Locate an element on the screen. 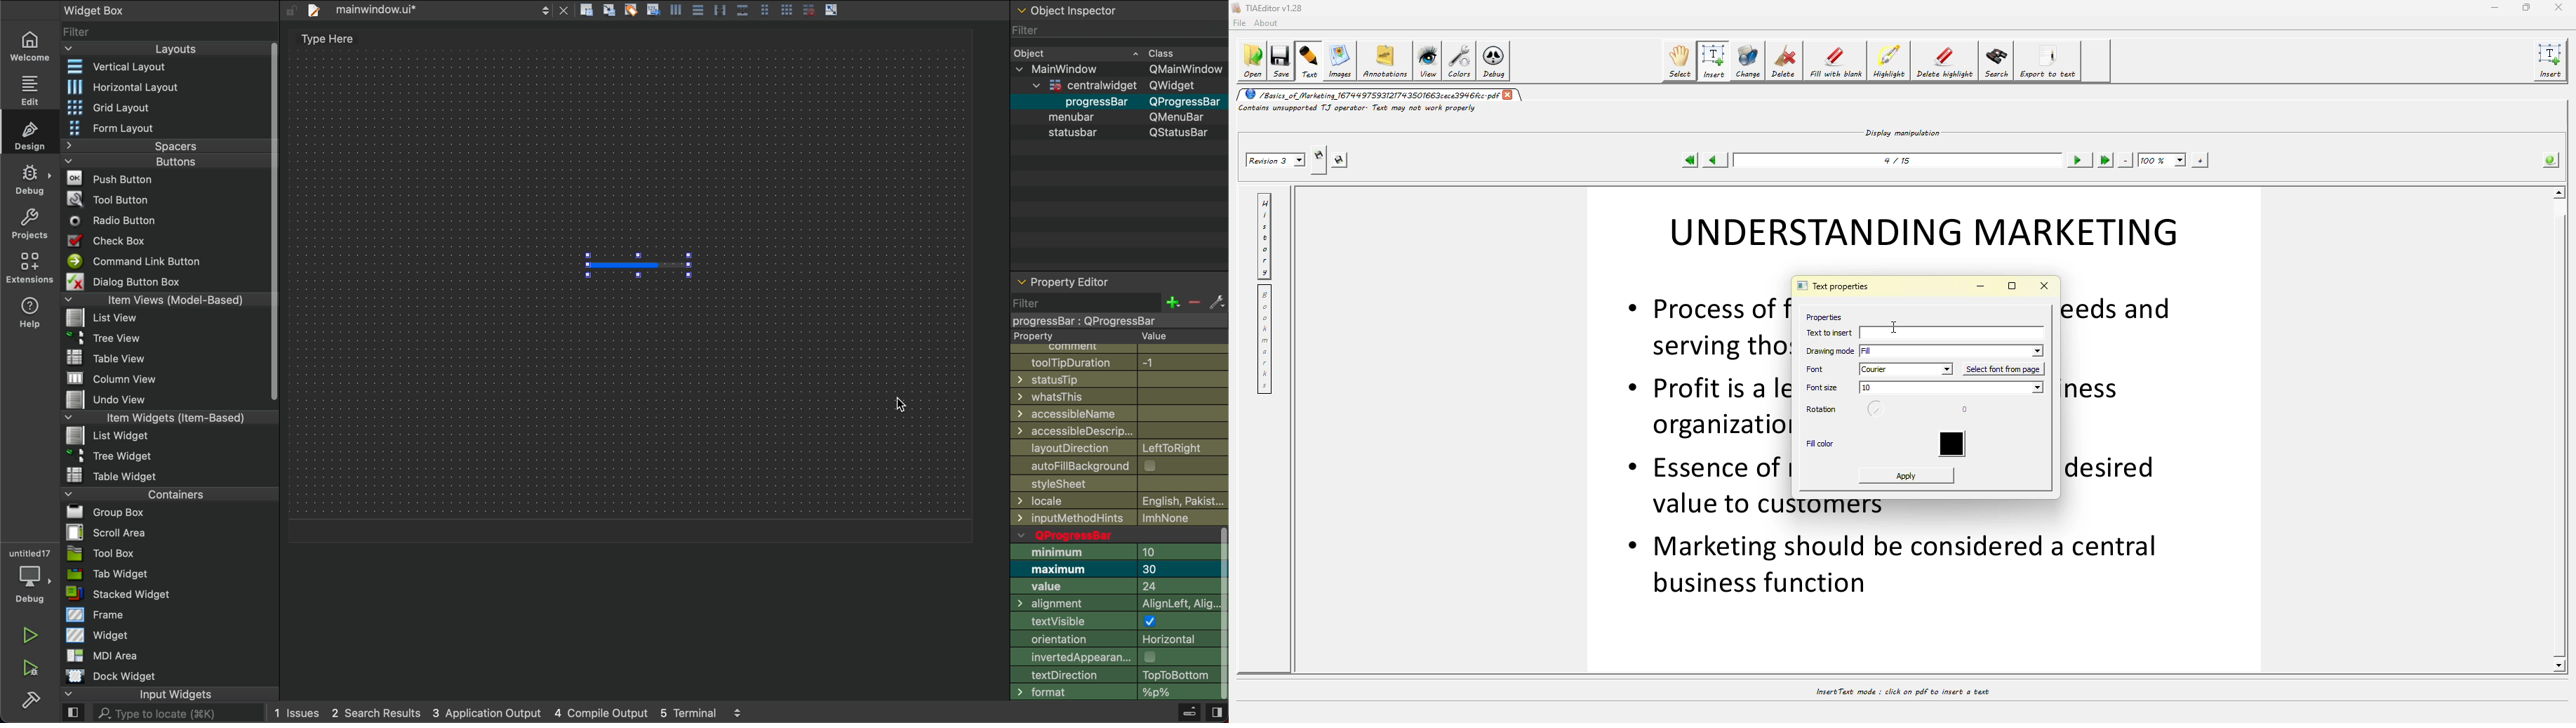  local is located at coordinates (1120, 501).